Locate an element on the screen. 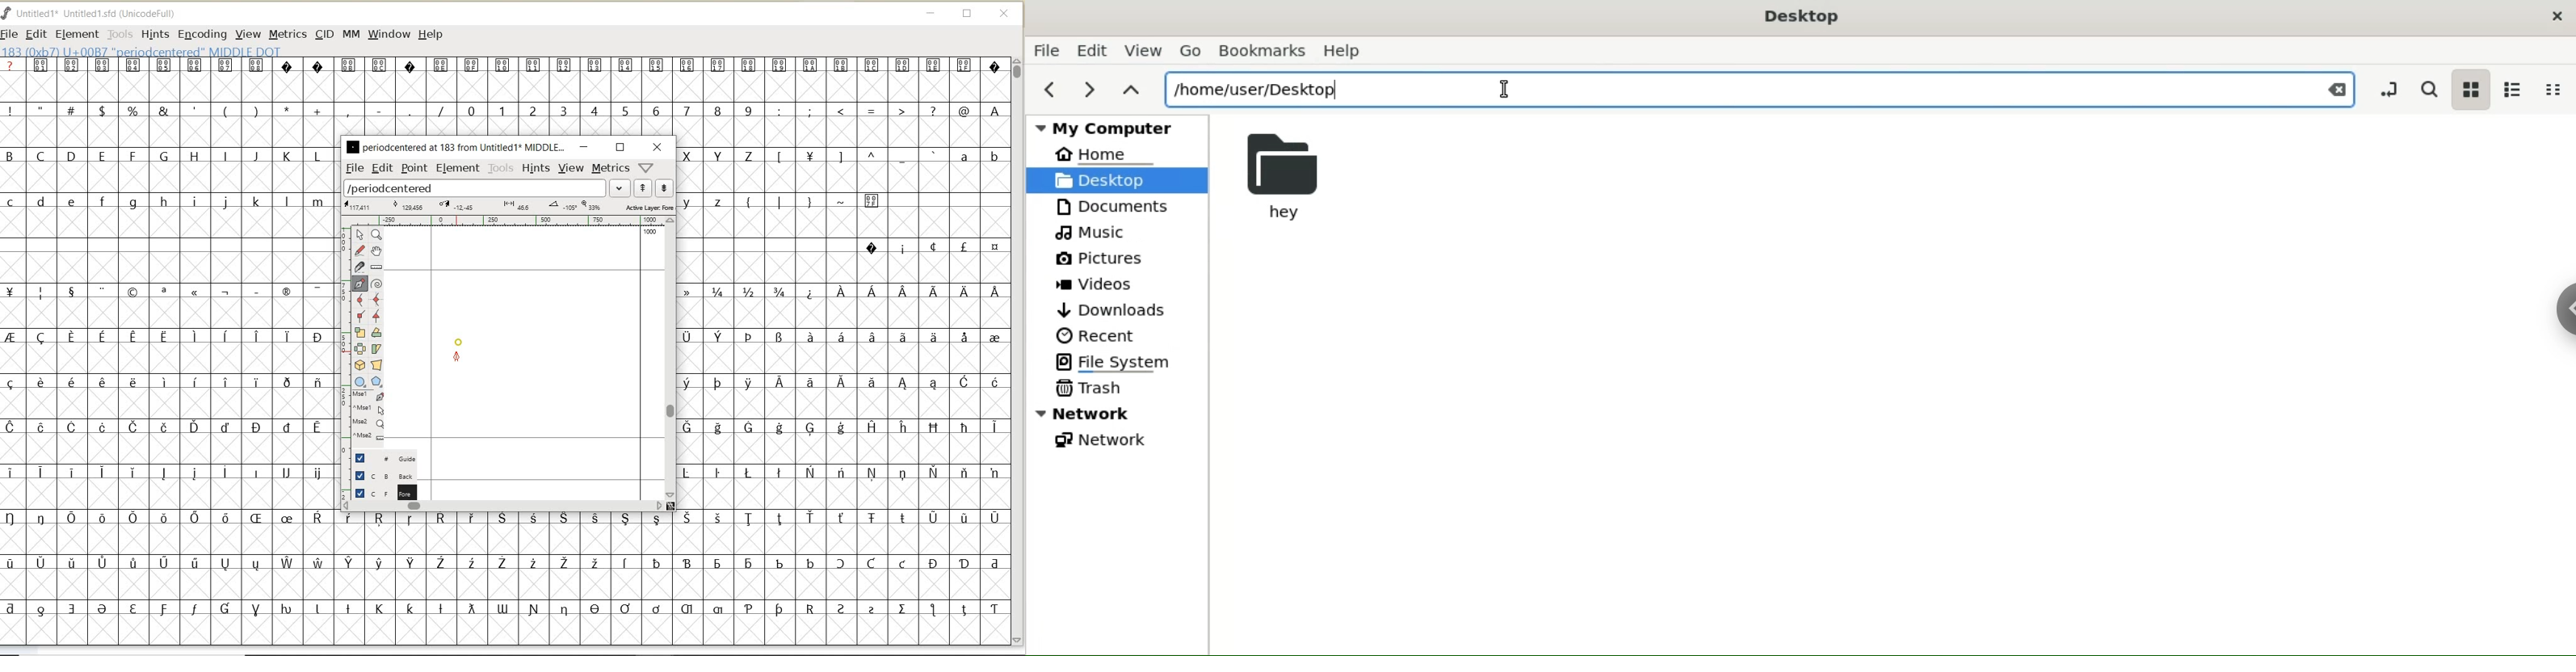 Image resolution: width=2576 pixels, height=672 pixels. TOOLS is located at coordinates (120, 34).